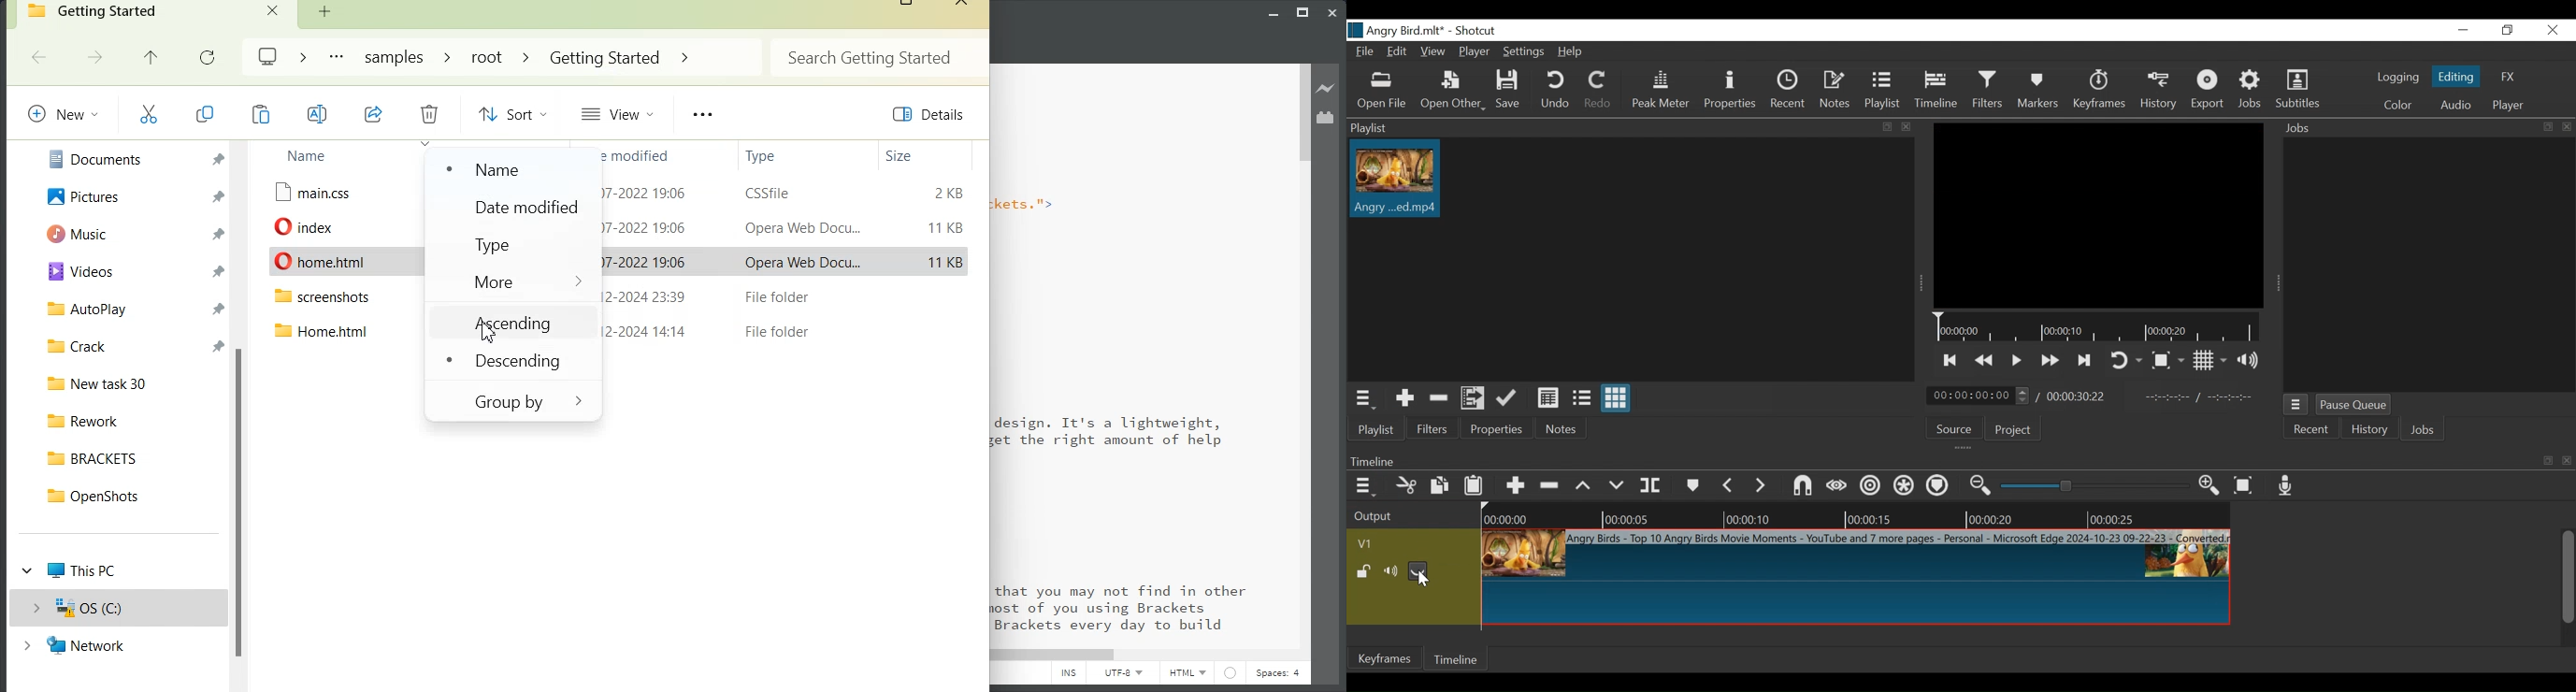  Describe the element at coordinates (2399, 78) in the screenshot. I see `logging` at that location.